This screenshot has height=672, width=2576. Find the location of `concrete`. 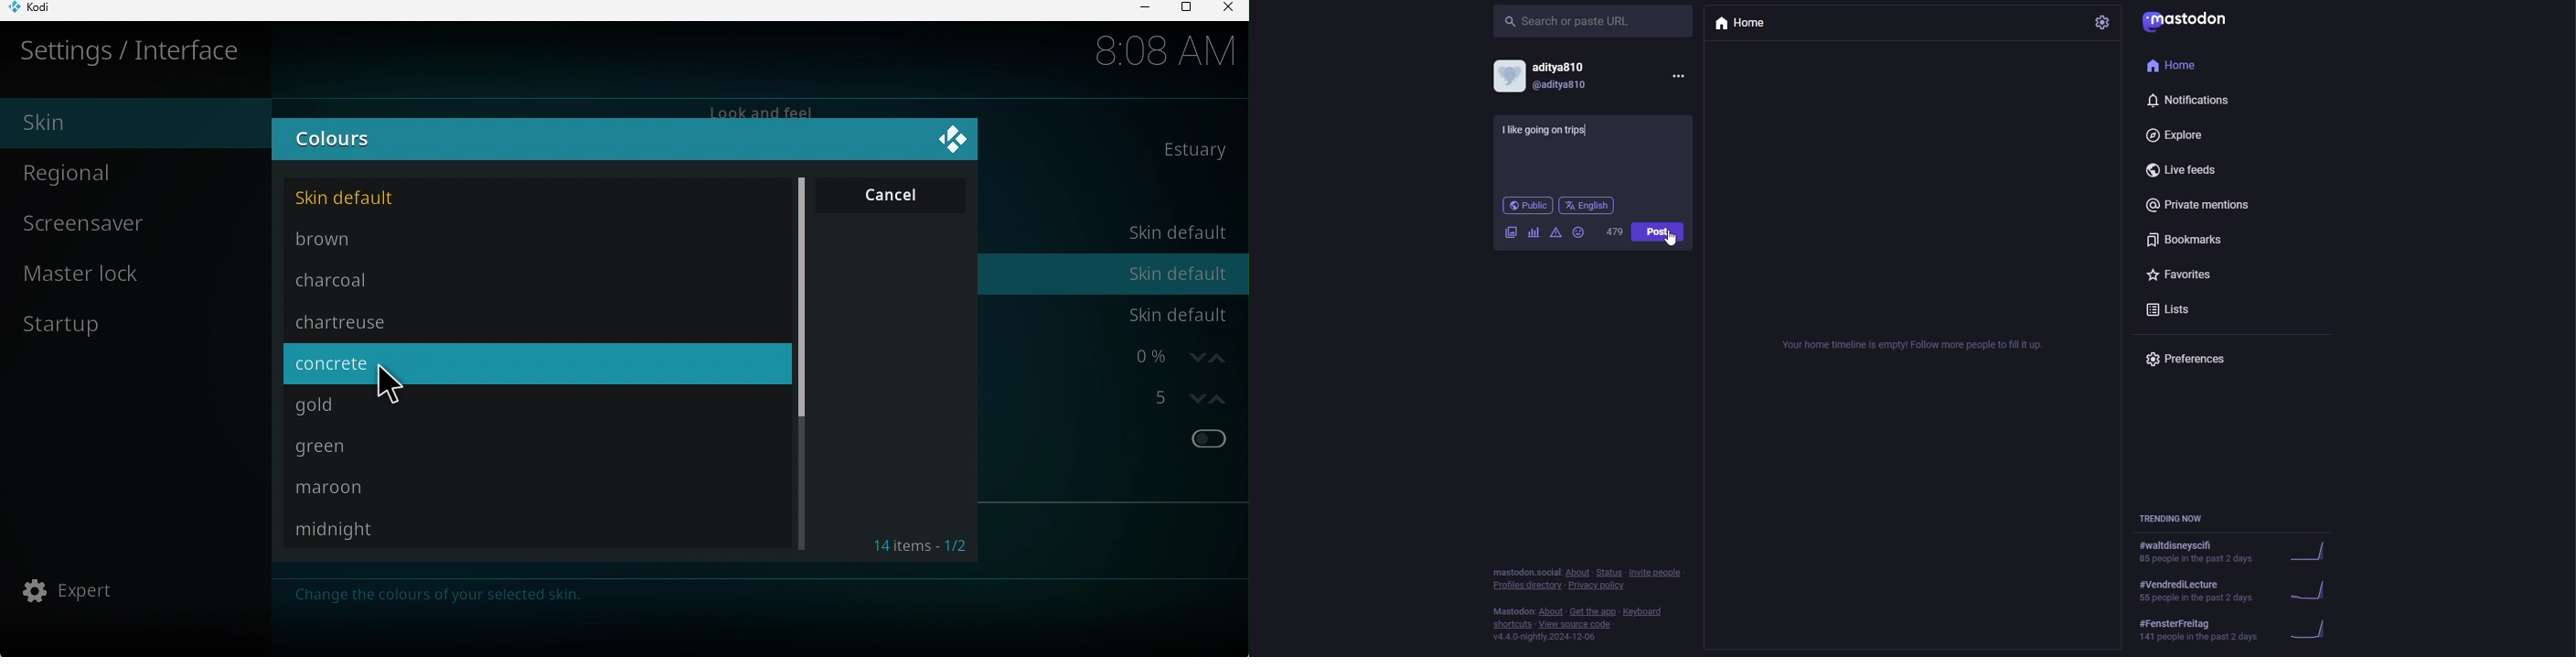

concrete is located at coordinates (533, 363).